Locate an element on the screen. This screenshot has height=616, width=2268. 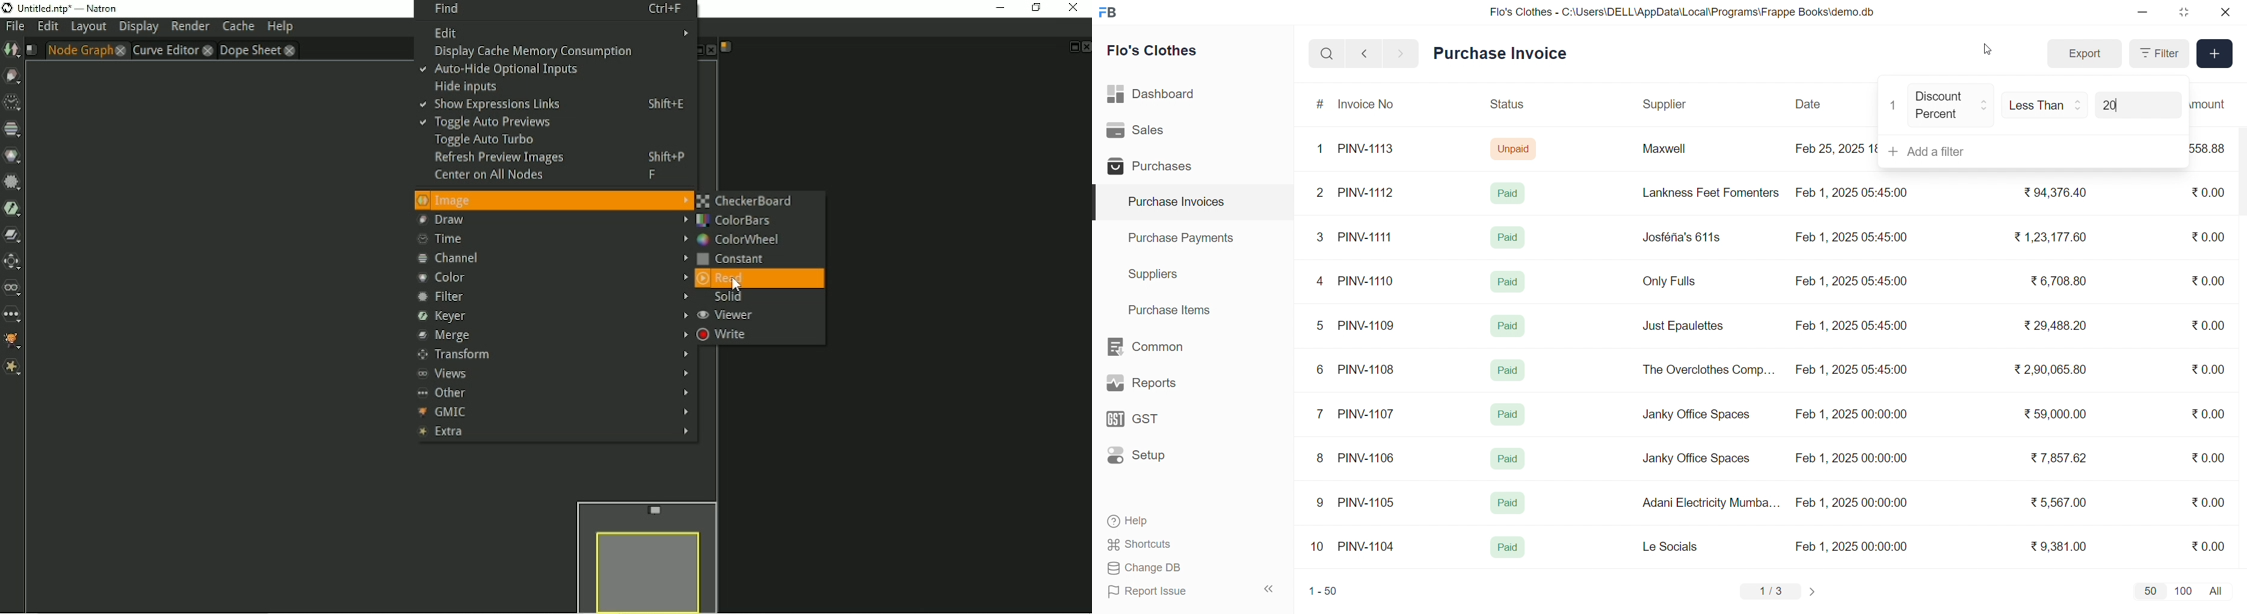
₹ 7,857.62 is located at coordinates (2061, 458).